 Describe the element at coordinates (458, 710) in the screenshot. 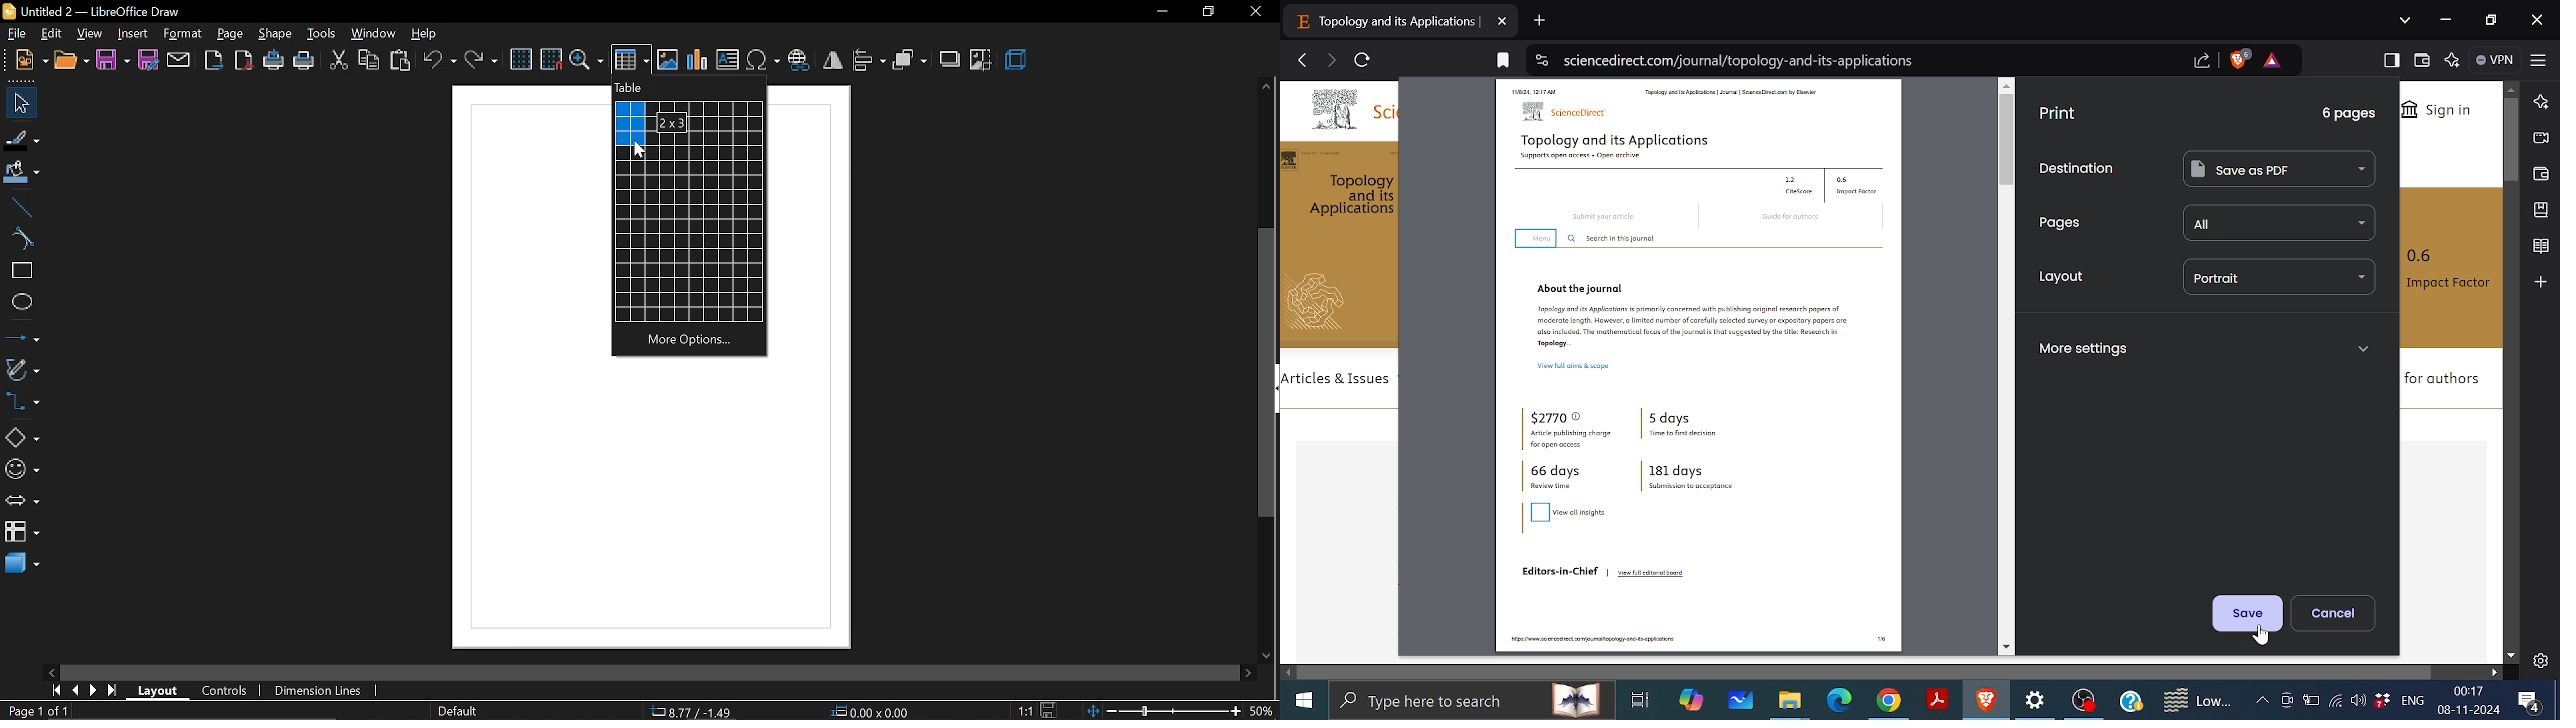

I see `Default` at that location.